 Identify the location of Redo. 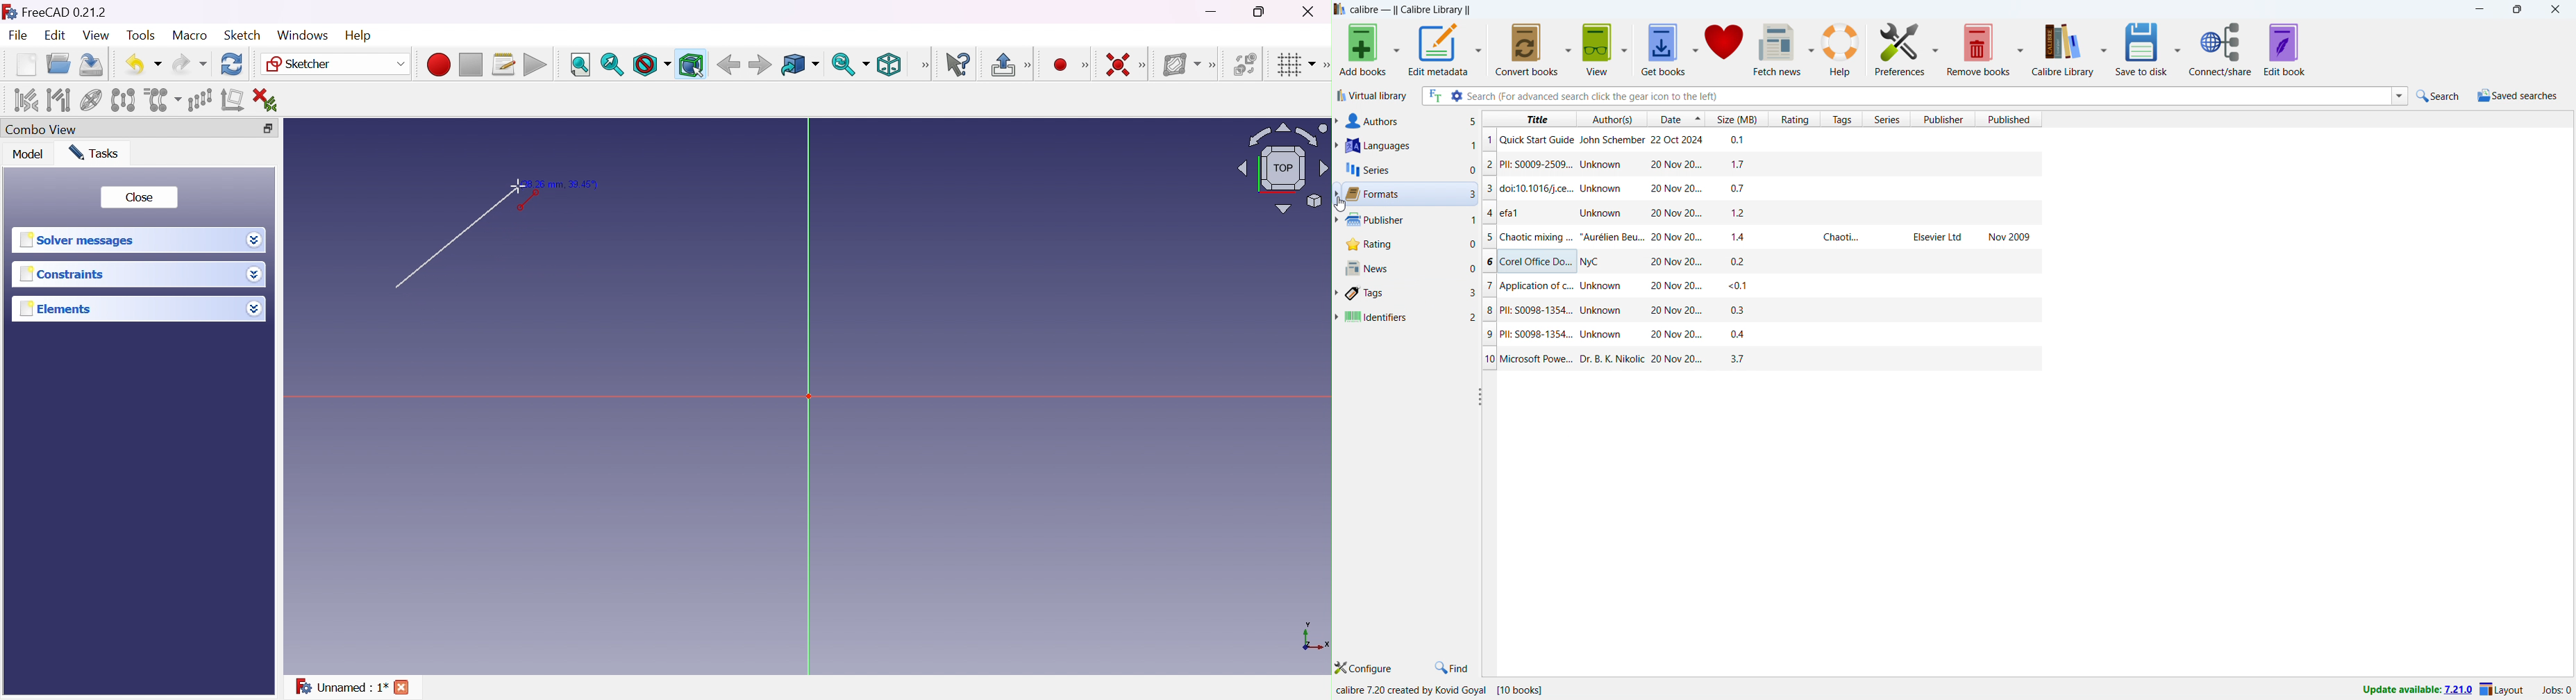
(188, 65).